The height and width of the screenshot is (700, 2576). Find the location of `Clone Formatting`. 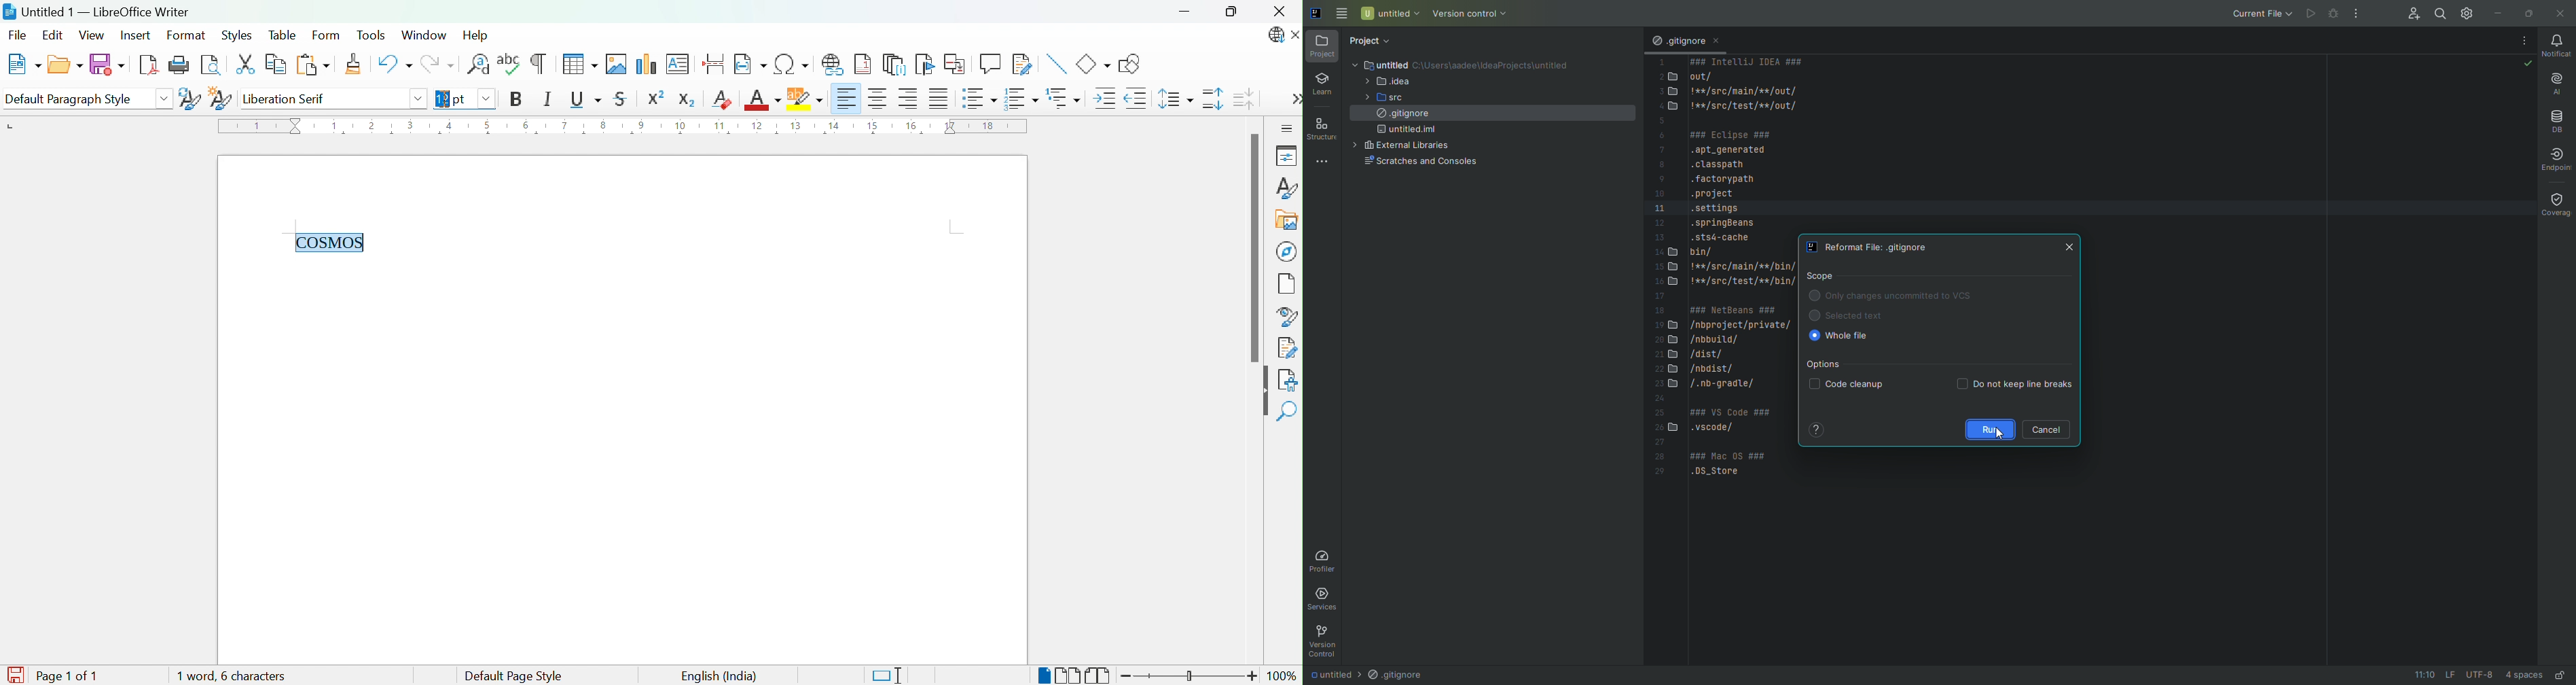

Clone Formatting is located at coordinates (356, 65).